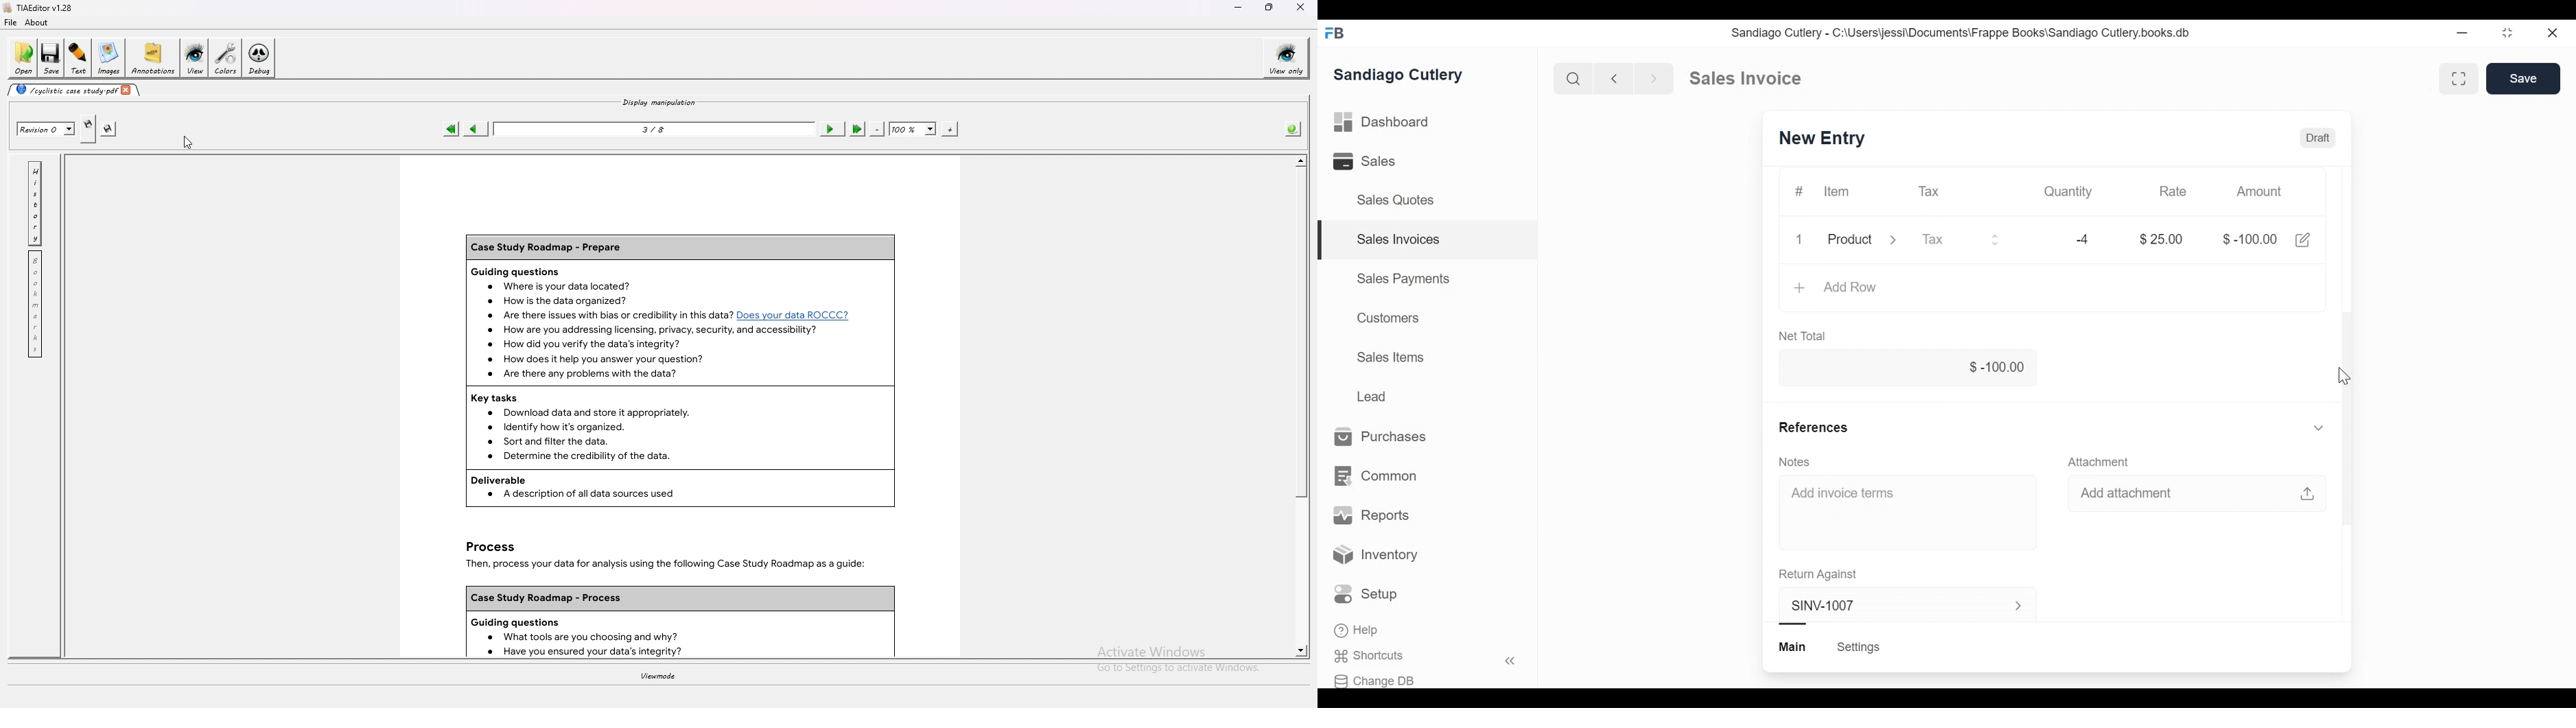  What do you see at coordinates (1390, 317) in the screenshot?
I see `Customers` at bounding box center [1390, 317].